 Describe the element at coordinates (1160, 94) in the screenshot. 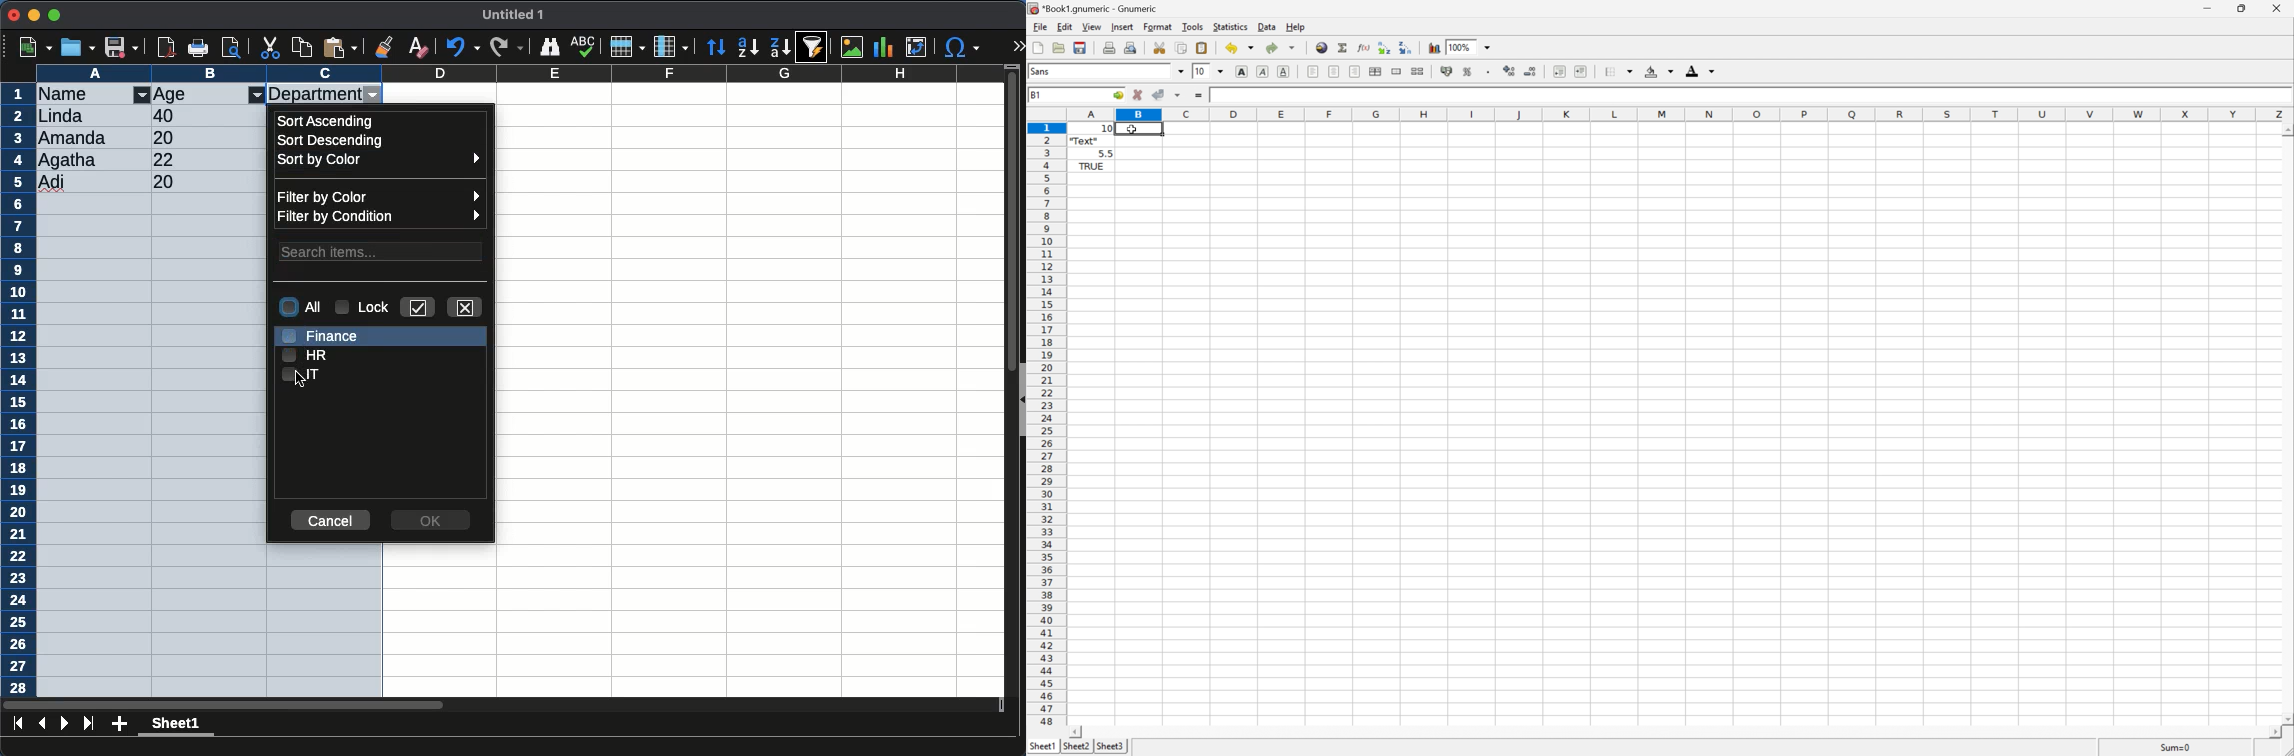

I see `Accept changes` at that location.